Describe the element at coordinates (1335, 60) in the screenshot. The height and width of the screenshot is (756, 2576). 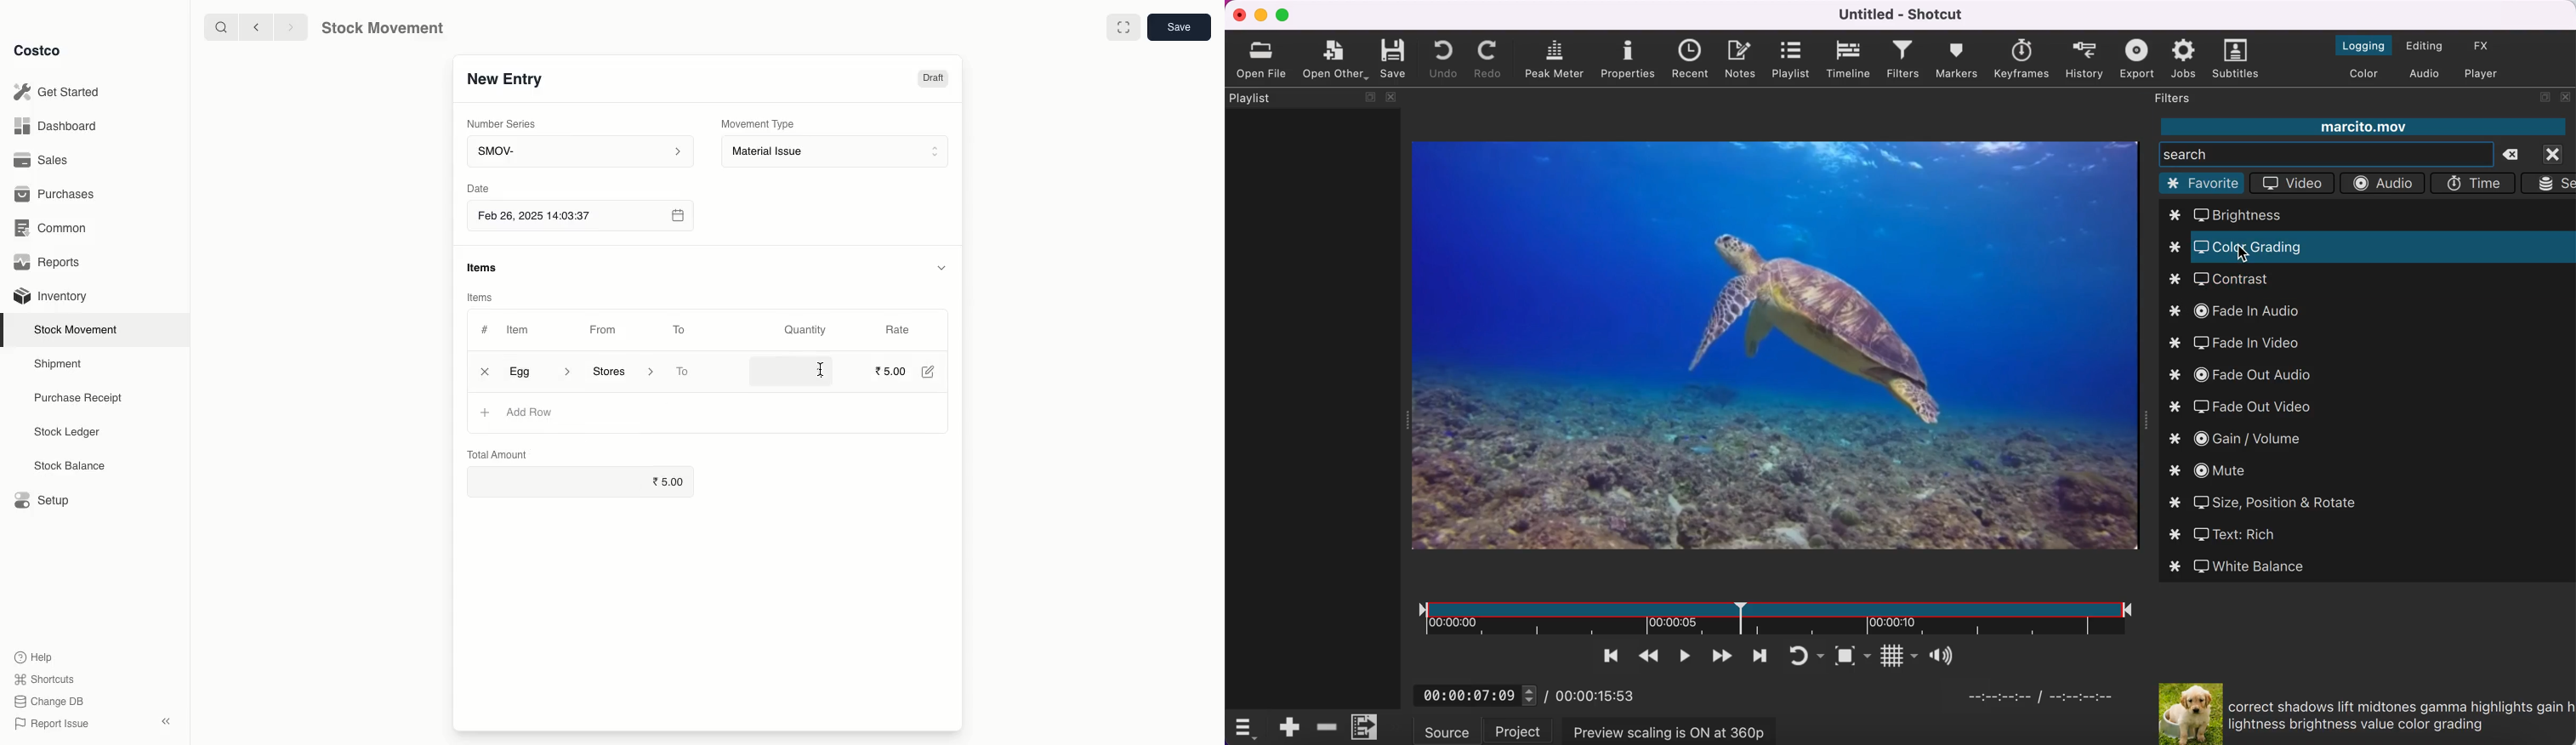
I see `open other` at that location.